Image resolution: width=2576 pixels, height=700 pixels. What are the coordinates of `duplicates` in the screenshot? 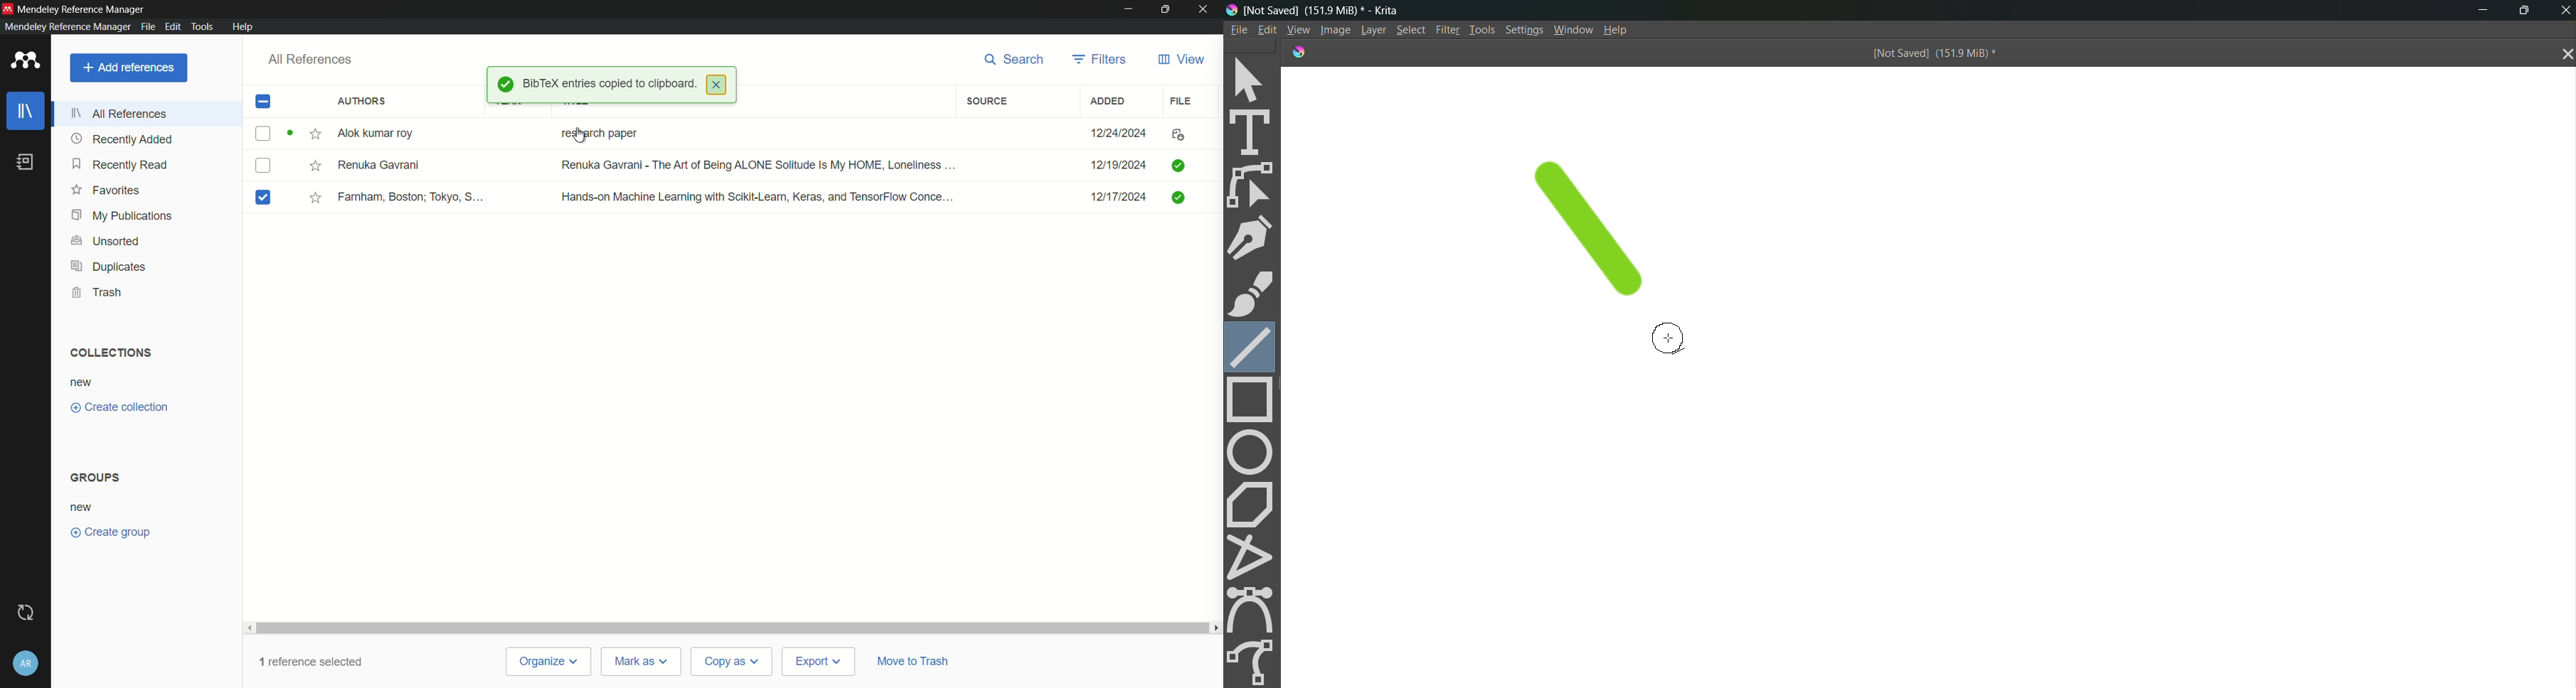 It's located at (106, 266).